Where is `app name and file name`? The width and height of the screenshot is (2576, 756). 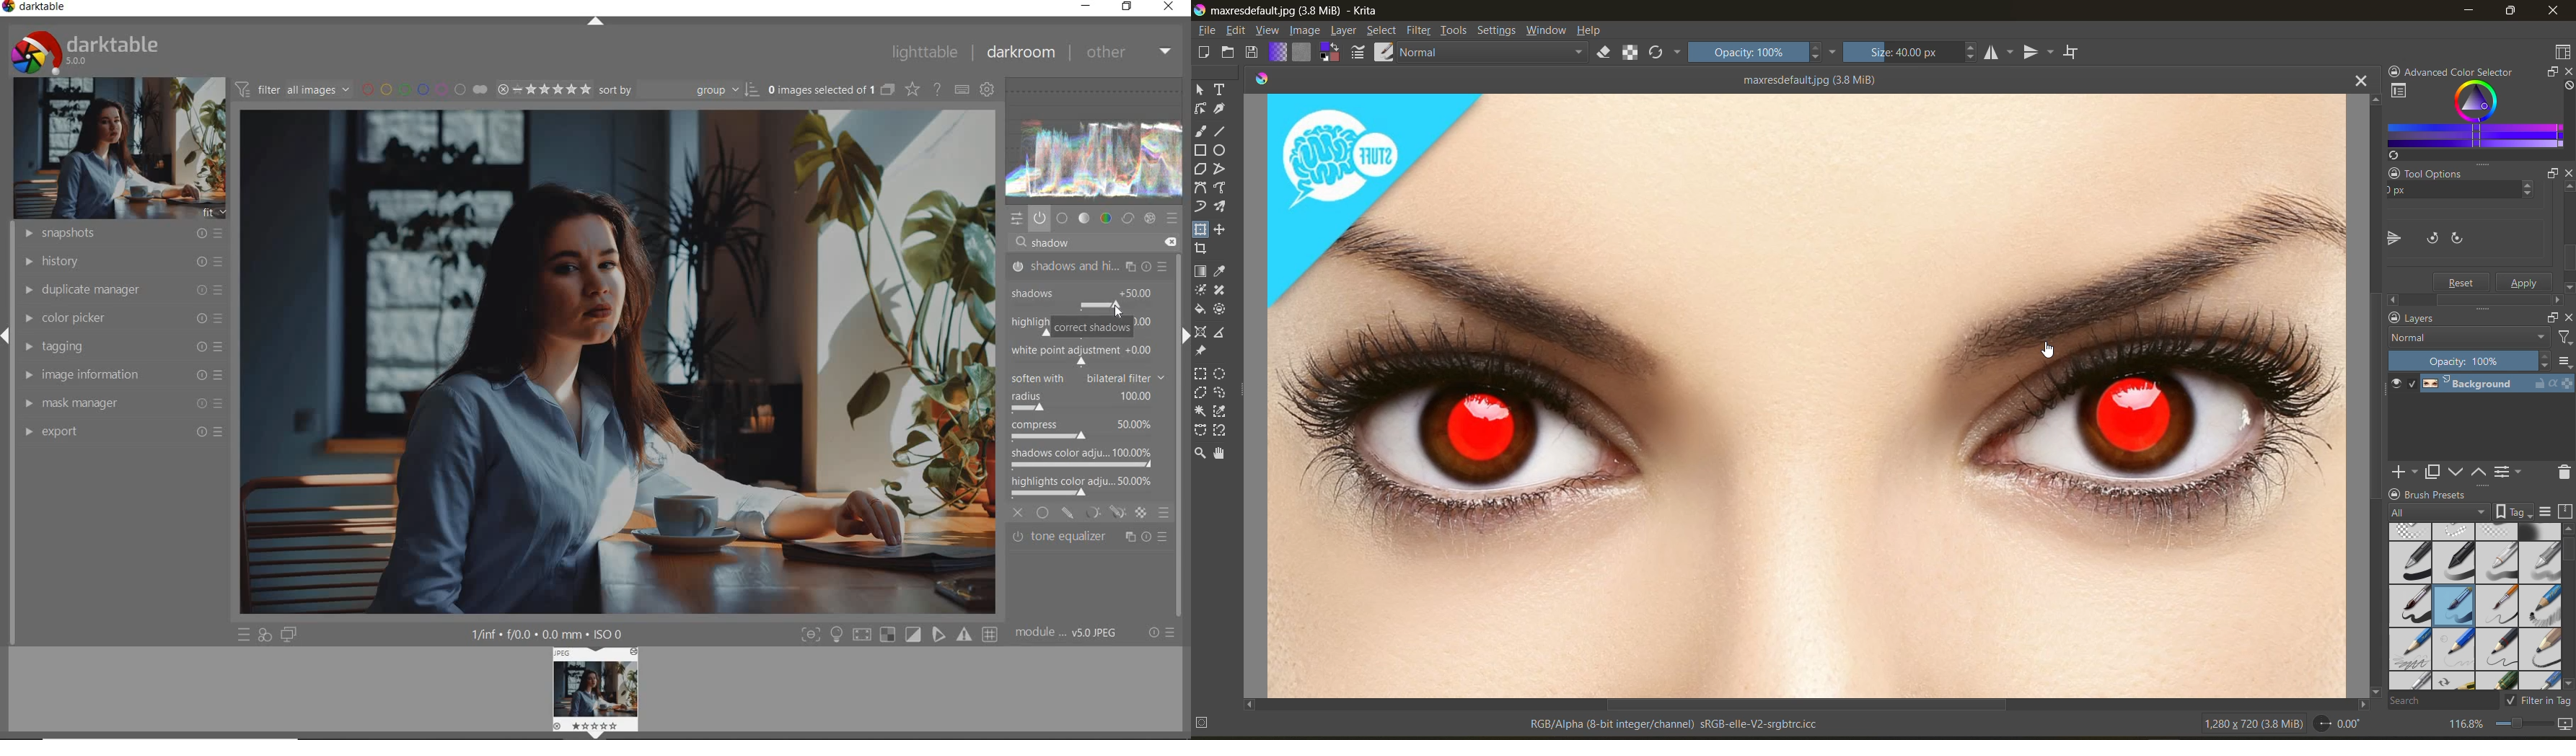
app name and file name is located at coordinates (1293, 12).